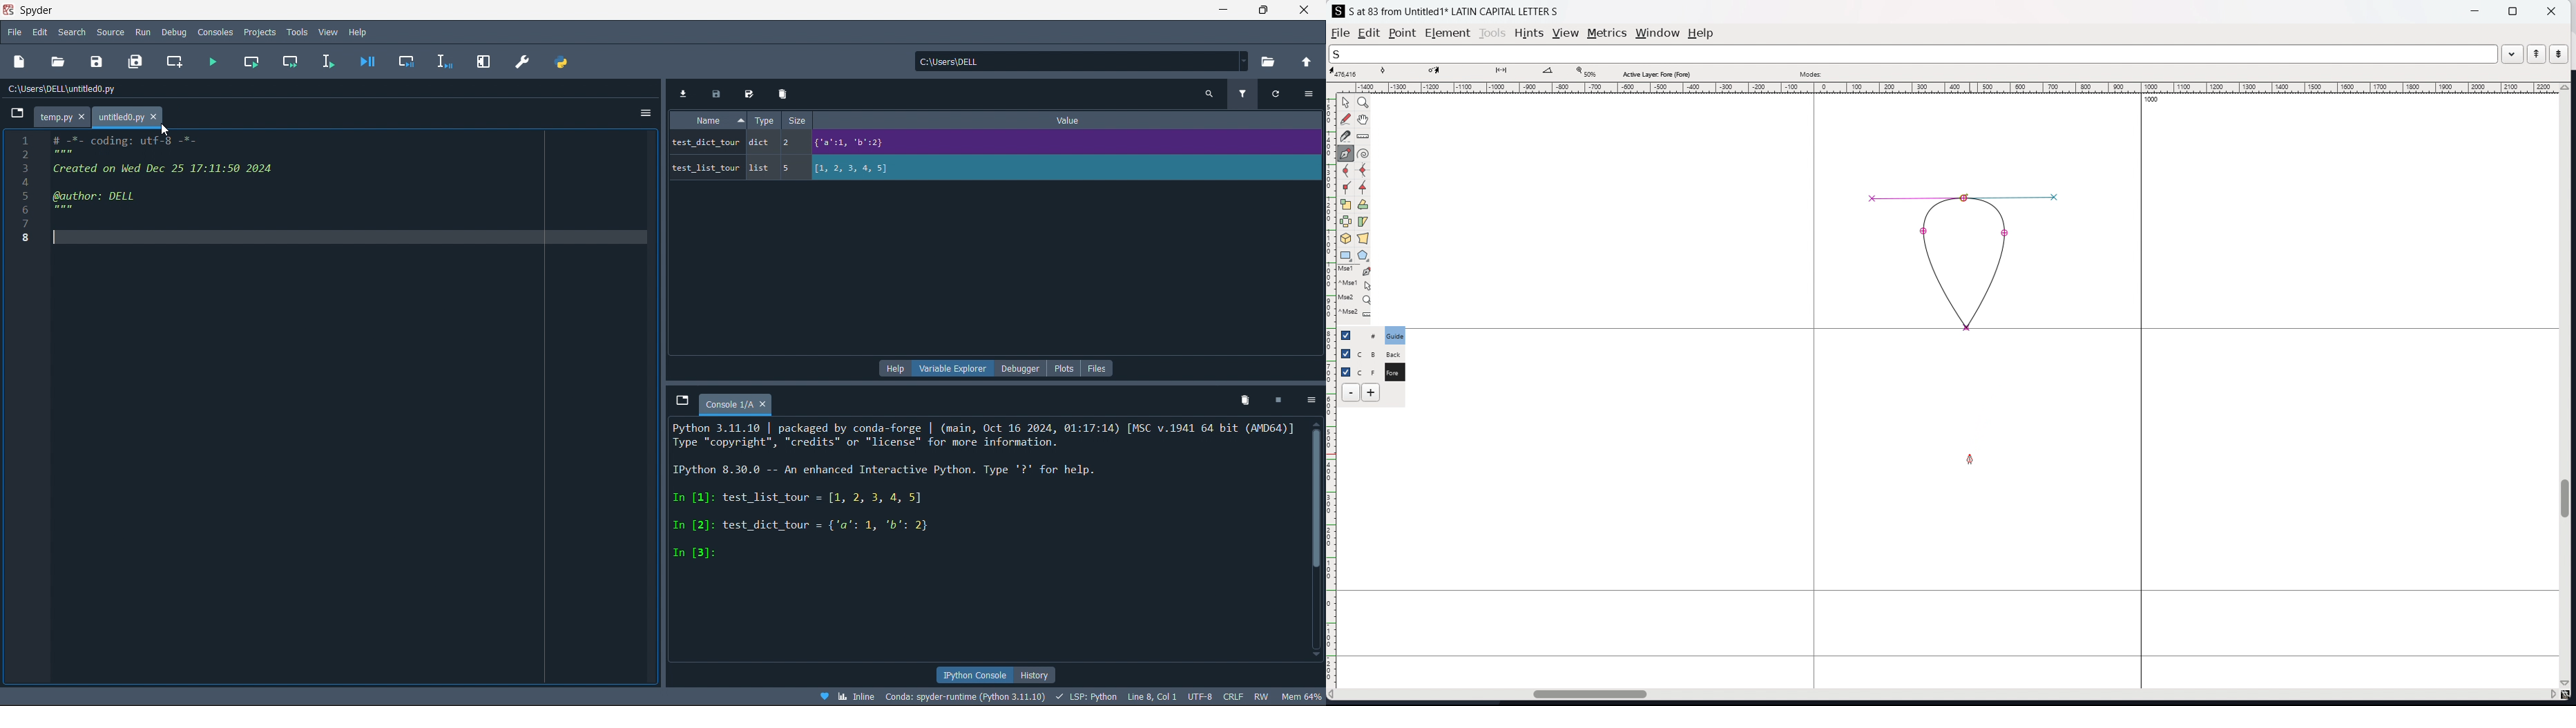  I want to click on Mem 64%, so click(1300, 696).